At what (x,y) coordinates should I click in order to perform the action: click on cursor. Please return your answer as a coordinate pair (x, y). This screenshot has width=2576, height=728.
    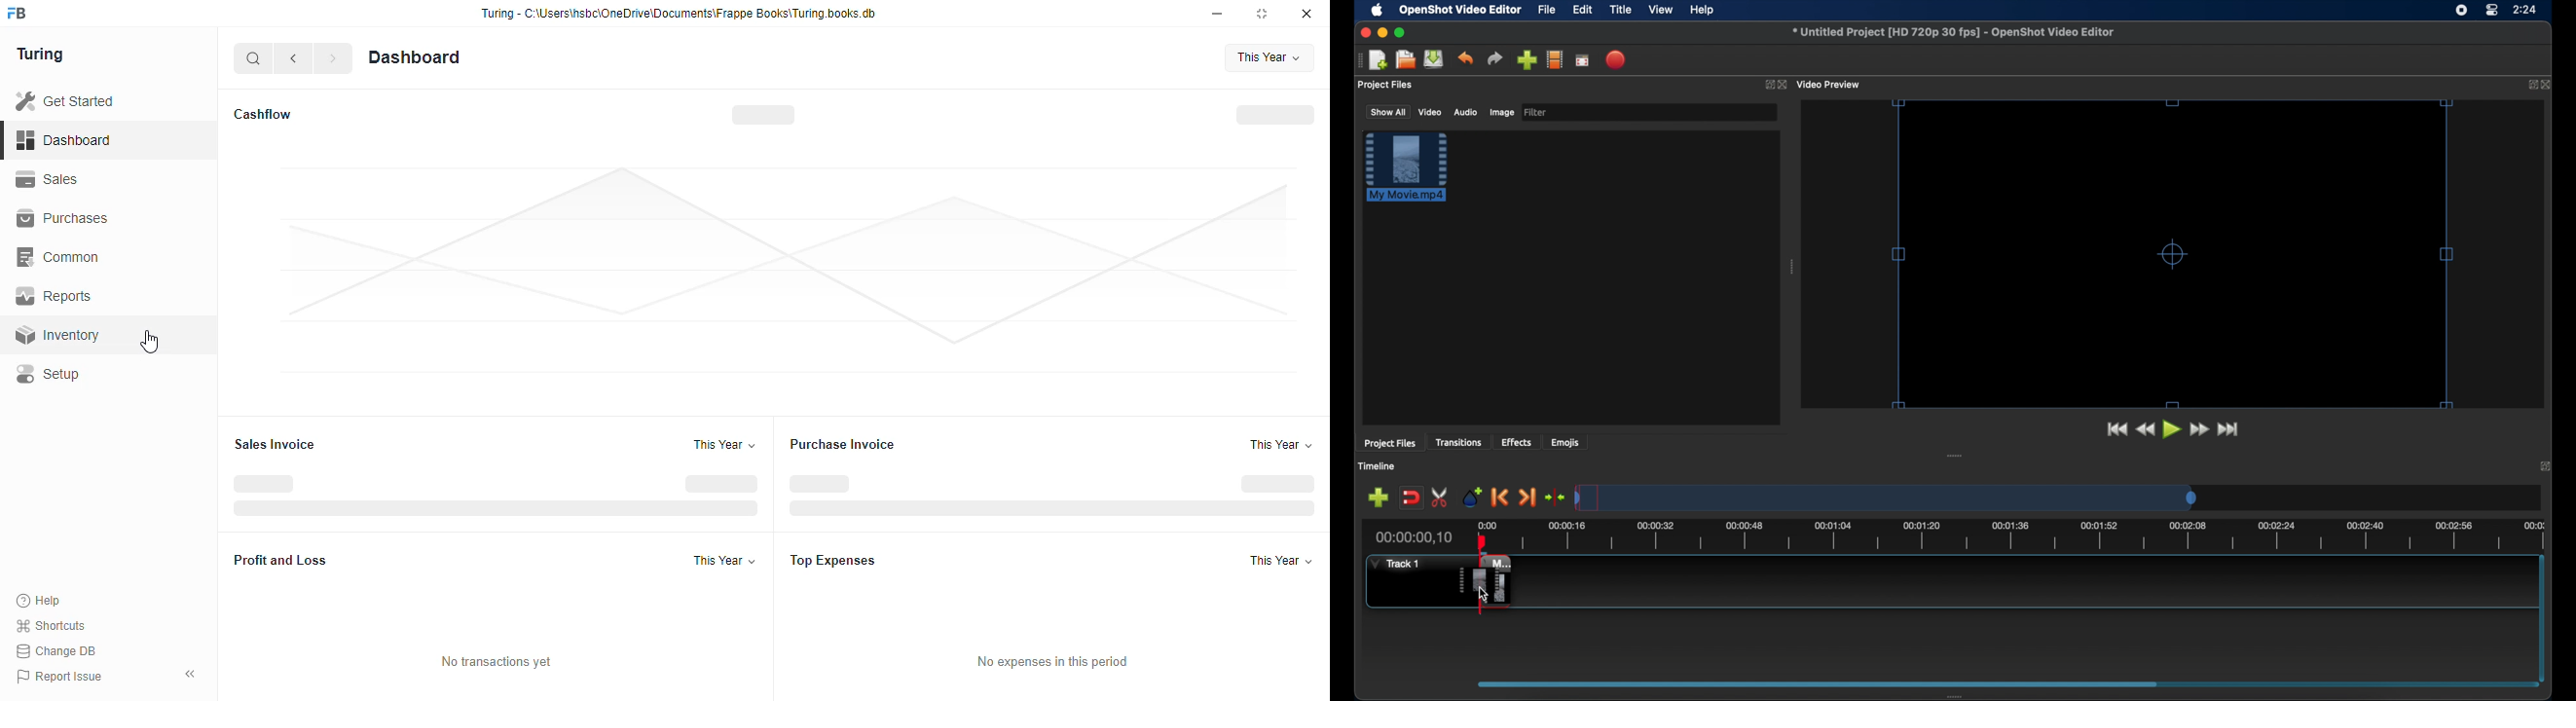
    Looking at the image, I should click on (149, 342).